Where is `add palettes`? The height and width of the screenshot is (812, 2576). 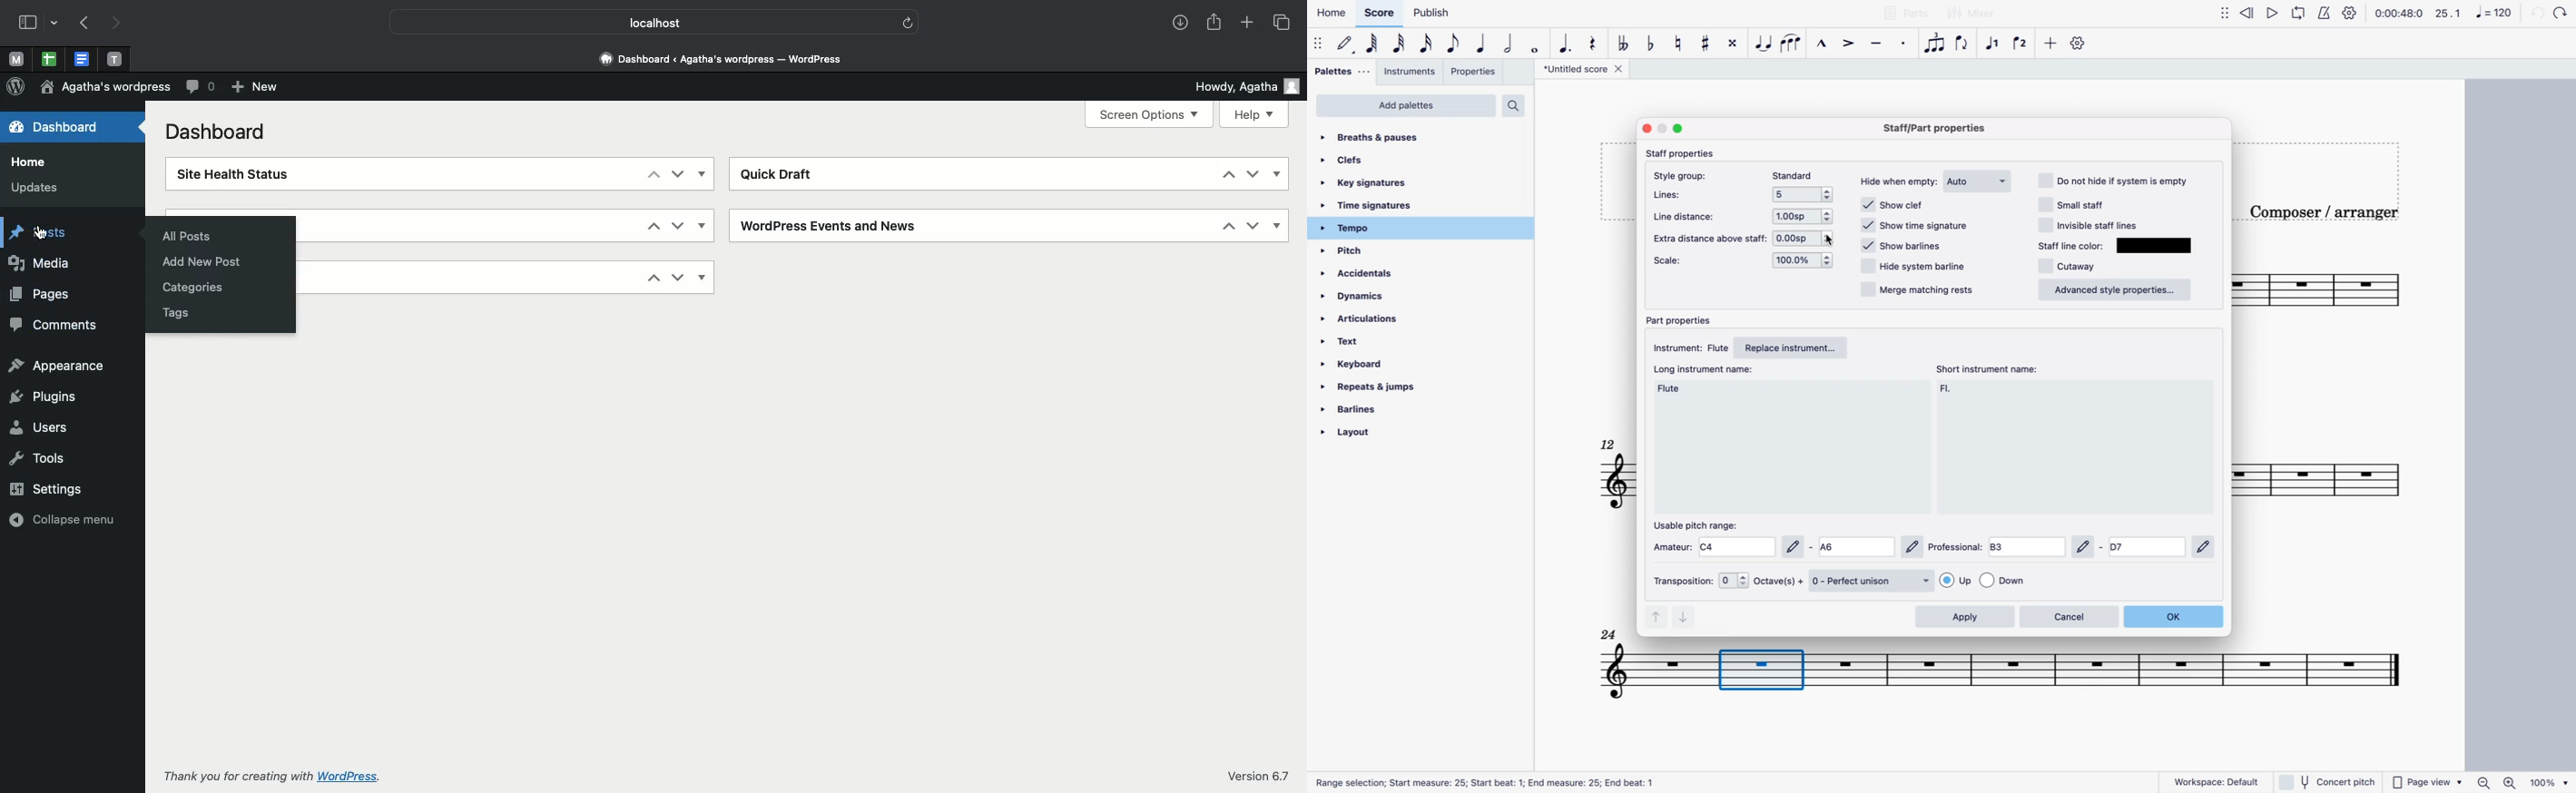 add palettes is located at coordinates (1406, 106).